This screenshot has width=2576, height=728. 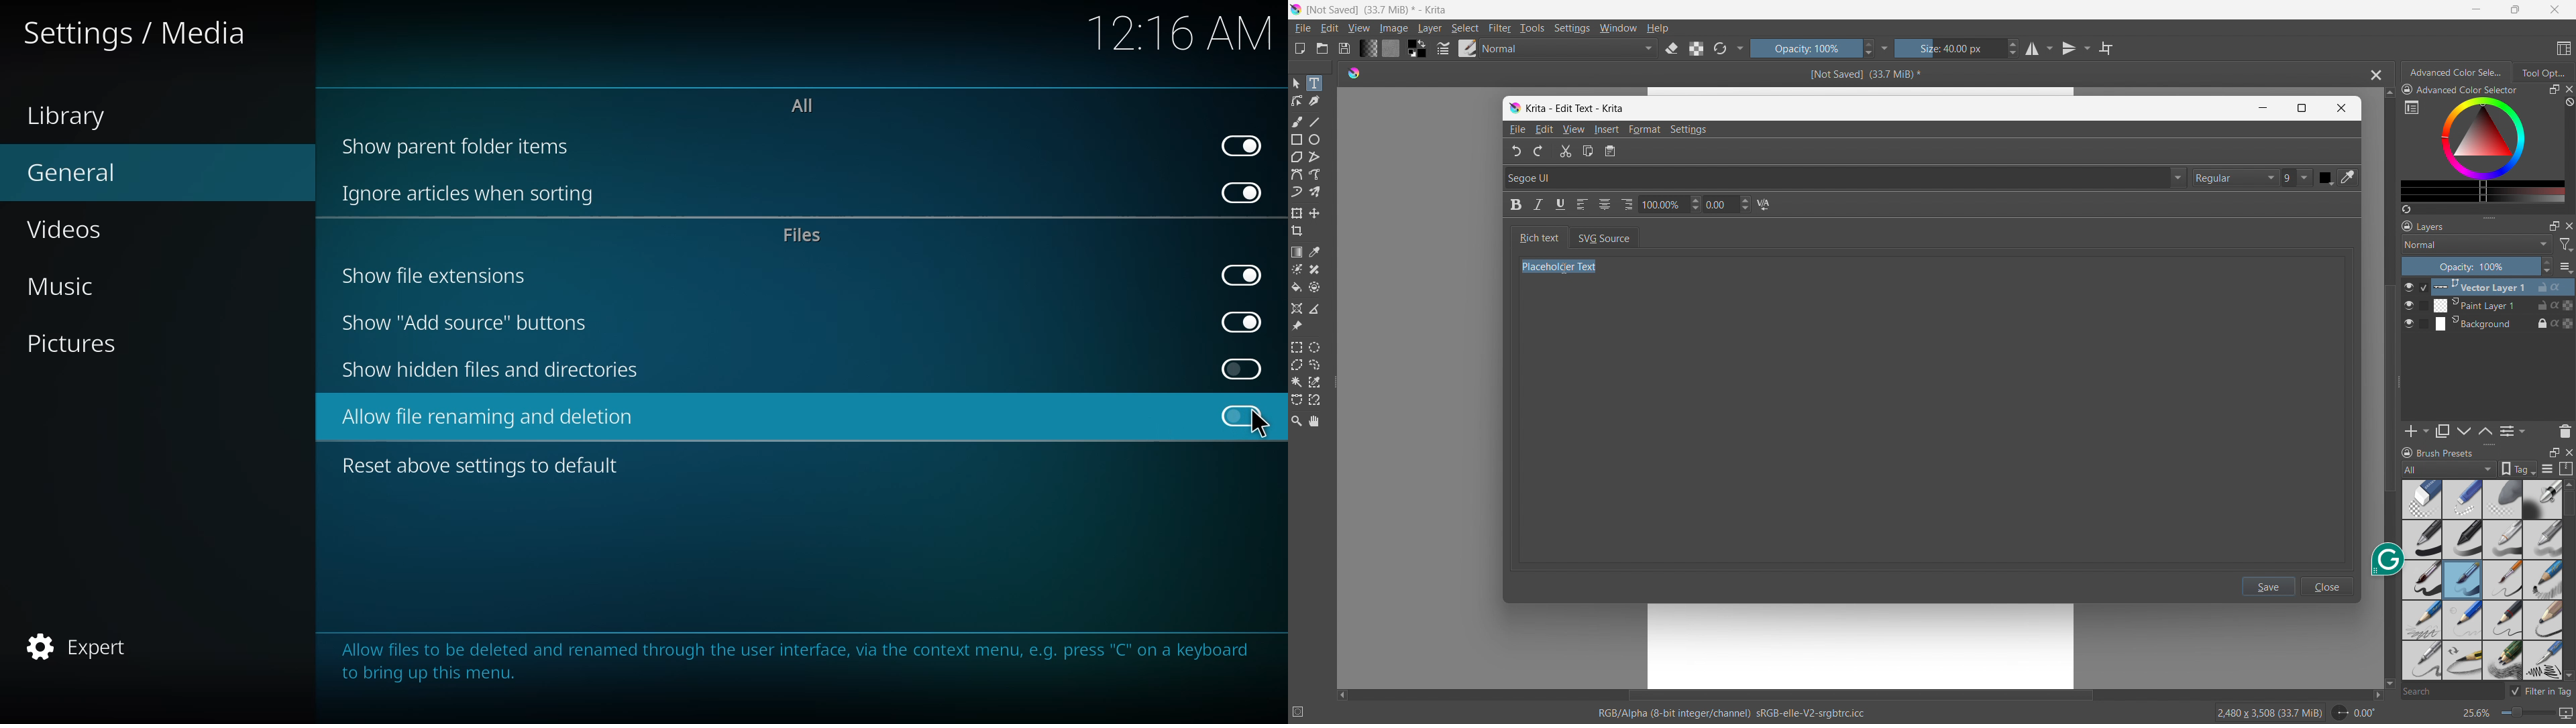 What do you see at coordinates (2477, 9) in the screenshot?
I see `minimize` at bounding box center [2477, 9].